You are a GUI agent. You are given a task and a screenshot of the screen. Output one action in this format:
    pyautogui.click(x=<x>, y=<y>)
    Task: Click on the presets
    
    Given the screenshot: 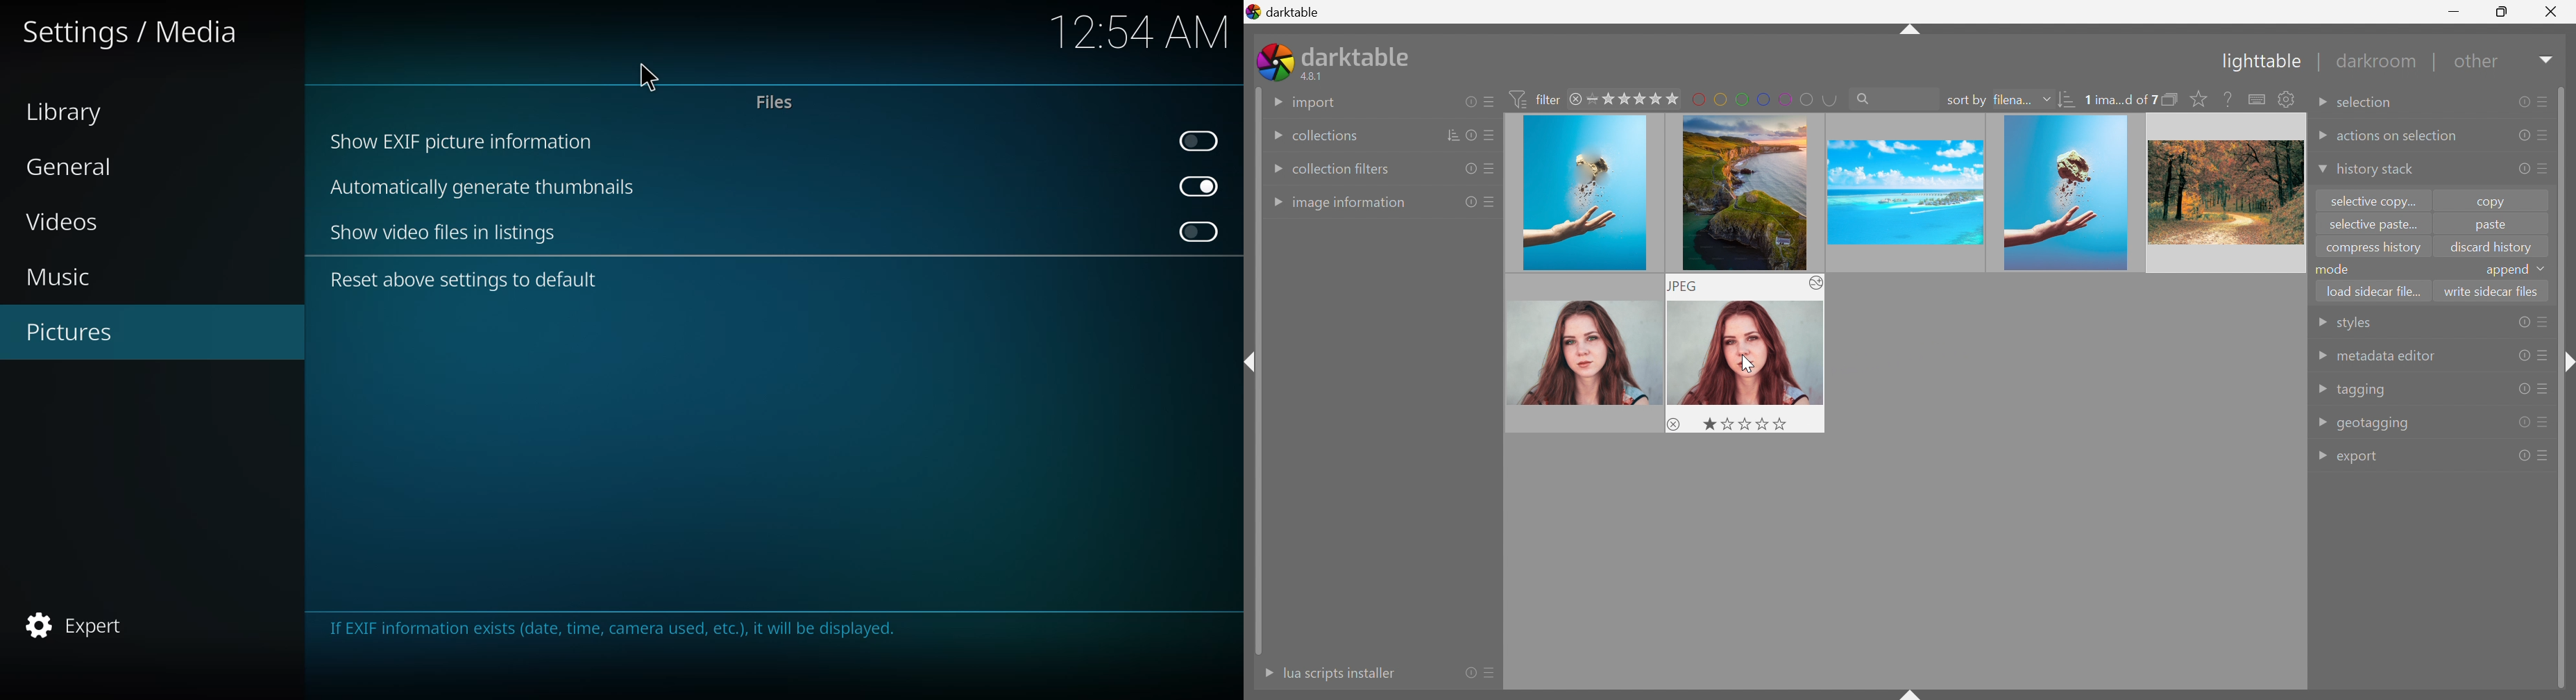 What is the action you would take?
    pyautogui.click(x=2545, y=421)
    